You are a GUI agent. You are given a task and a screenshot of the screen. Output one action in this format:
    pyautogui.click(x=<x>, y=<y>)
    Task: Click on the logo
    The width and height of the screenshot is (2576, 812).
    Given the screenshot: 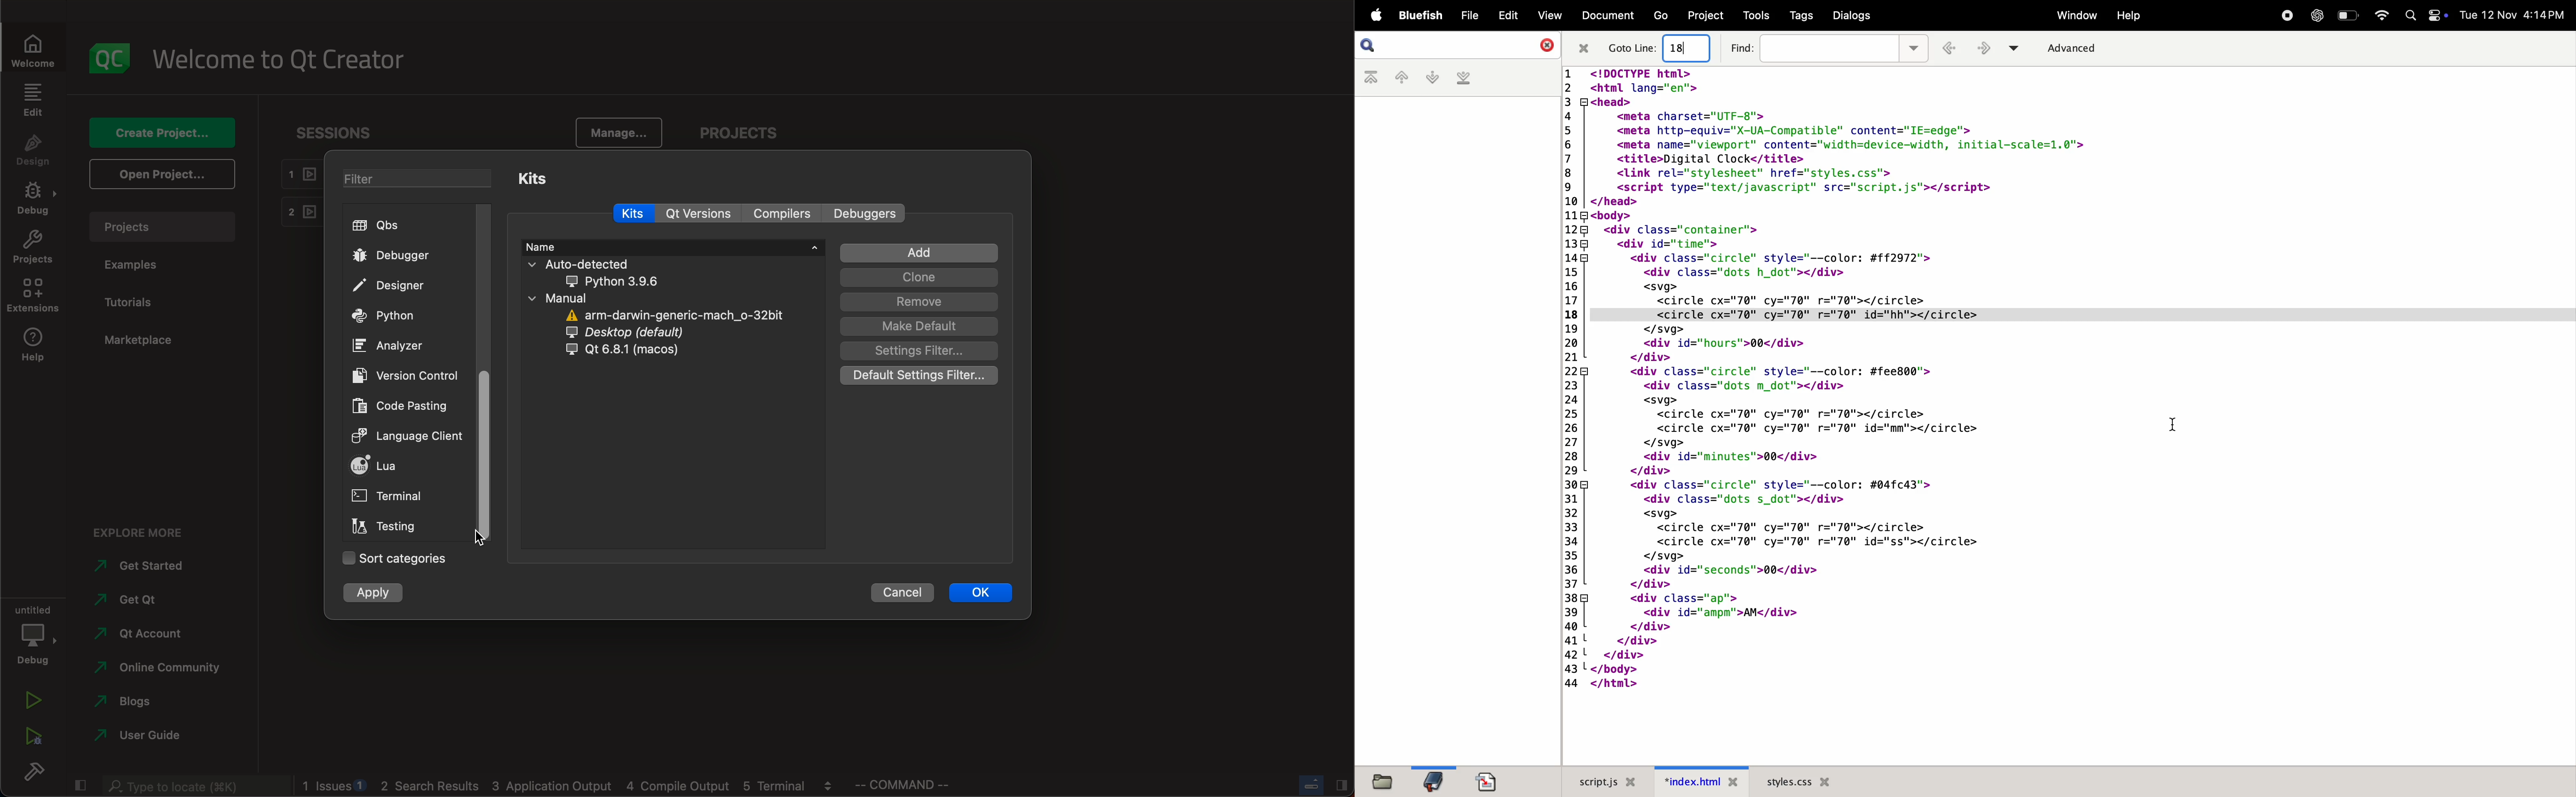 What is the action you would take?
    pyautogui.click(x=112, y=58)
    